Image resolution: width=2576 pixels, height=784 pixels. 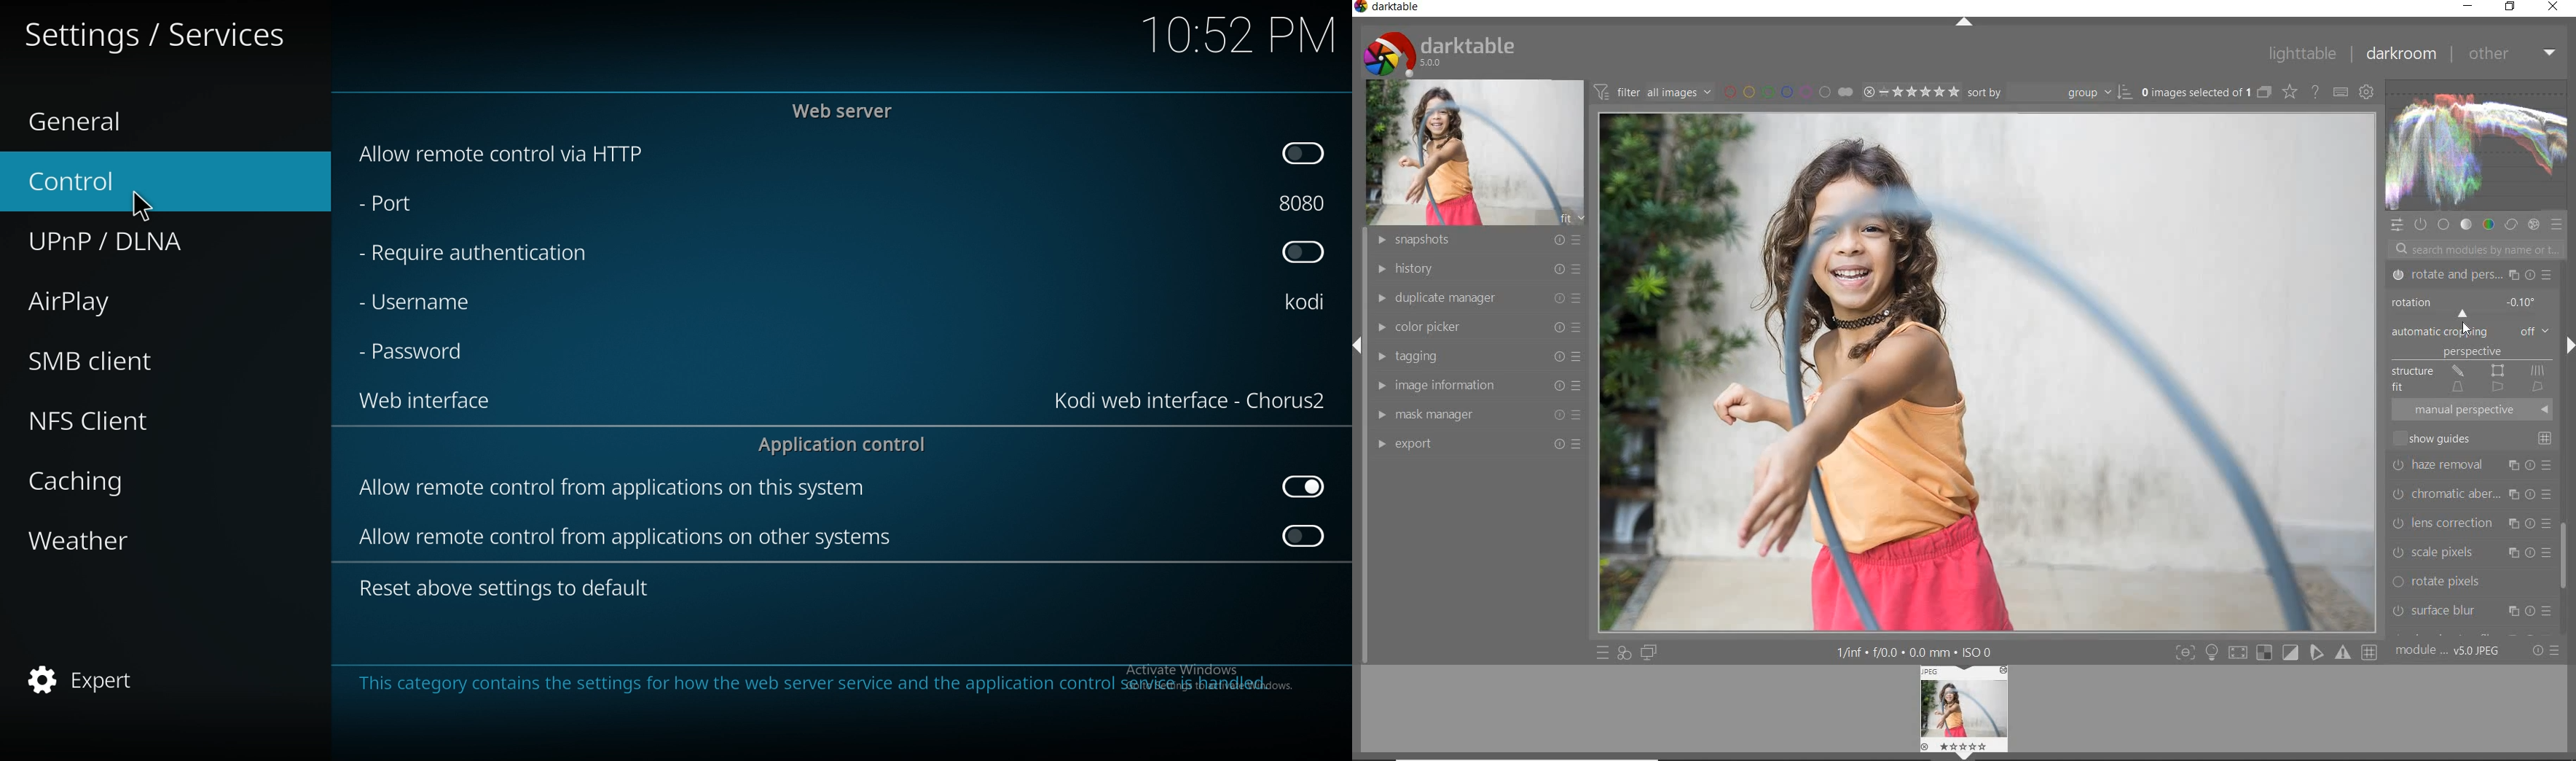 I want to click on upnp/dlna, so click(x=151, y=242).